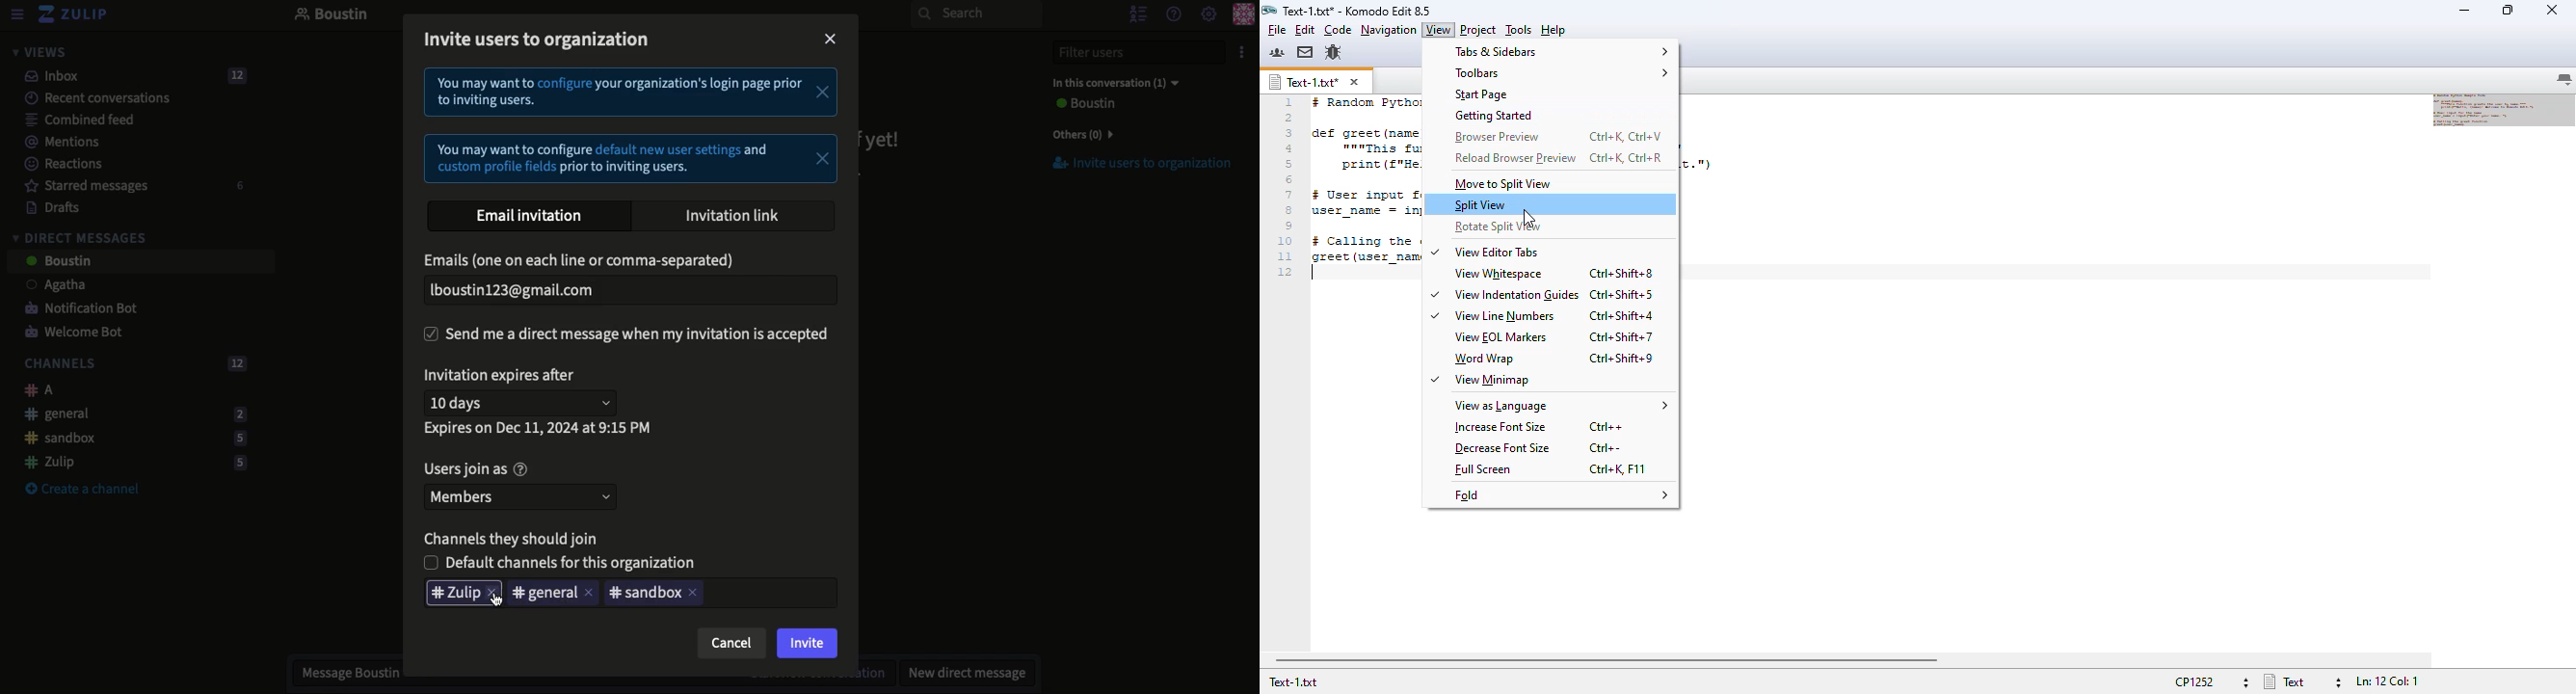  Describe the element at coordinates (1358, 10) in the screenshot. I see `title - Text-1.txt- Komodo Edit 8.5` at that location.